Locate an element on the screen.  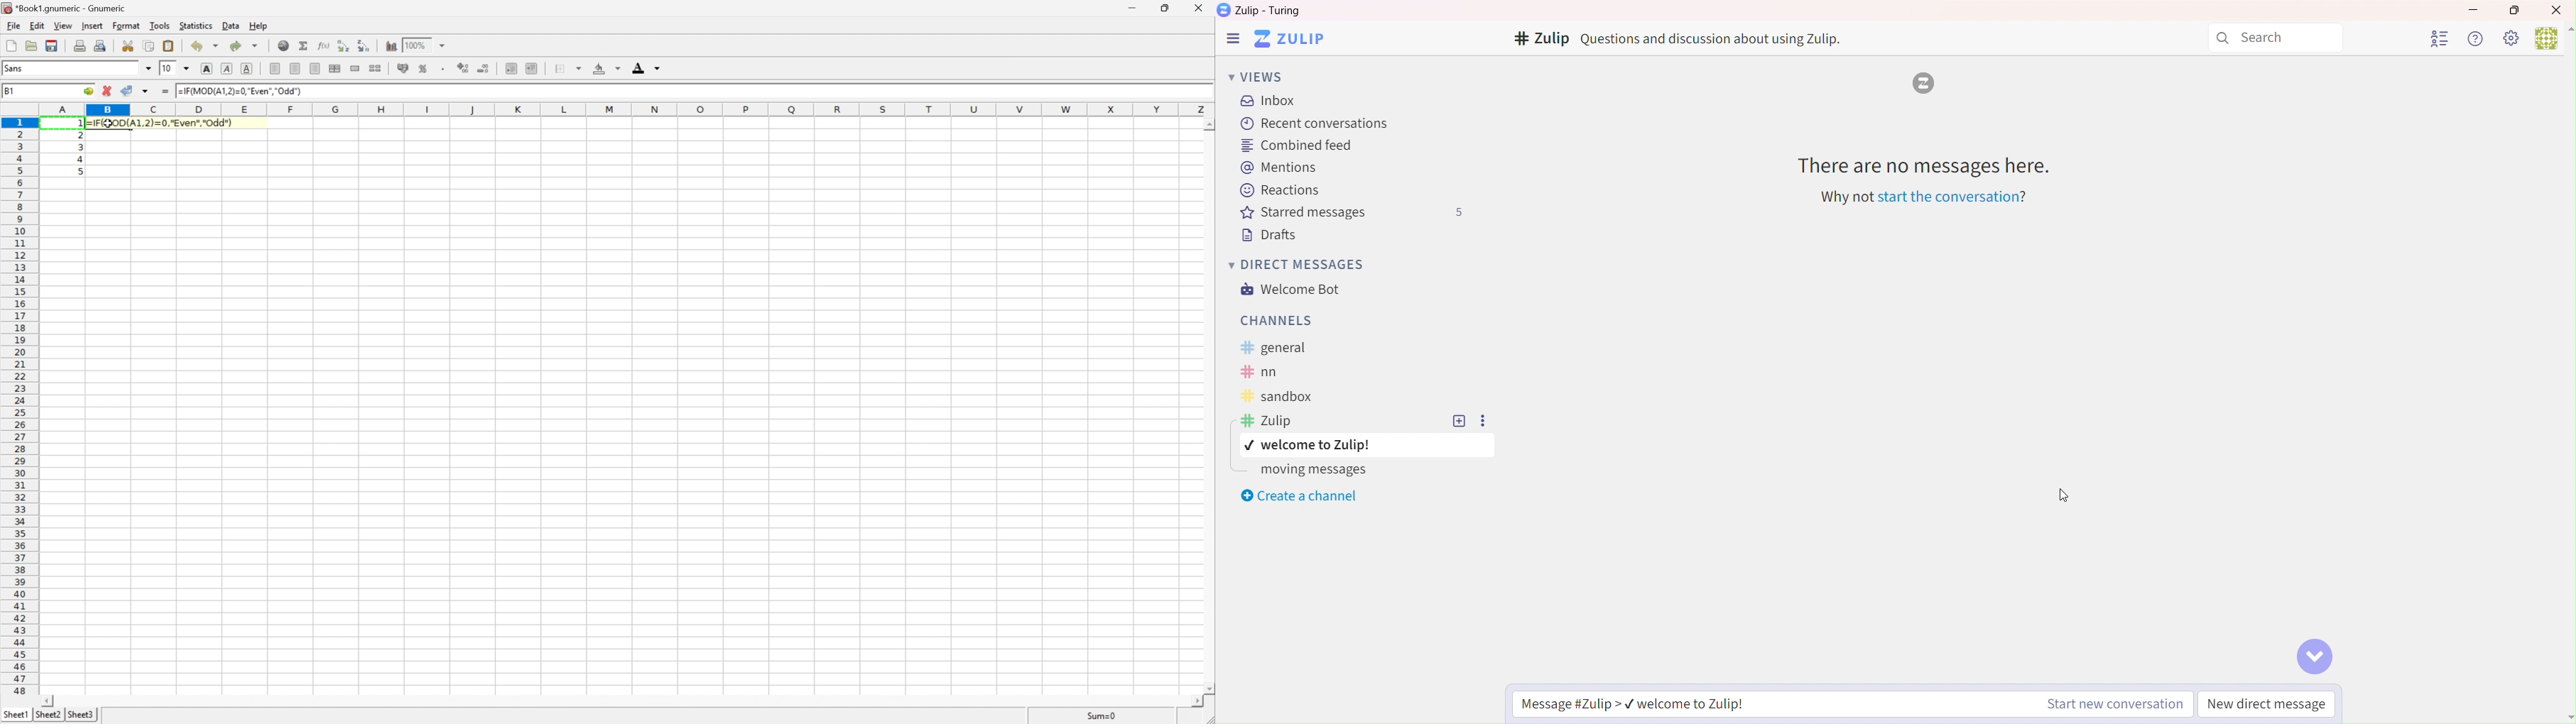
Cut selection is located at coordinates (127, 45).